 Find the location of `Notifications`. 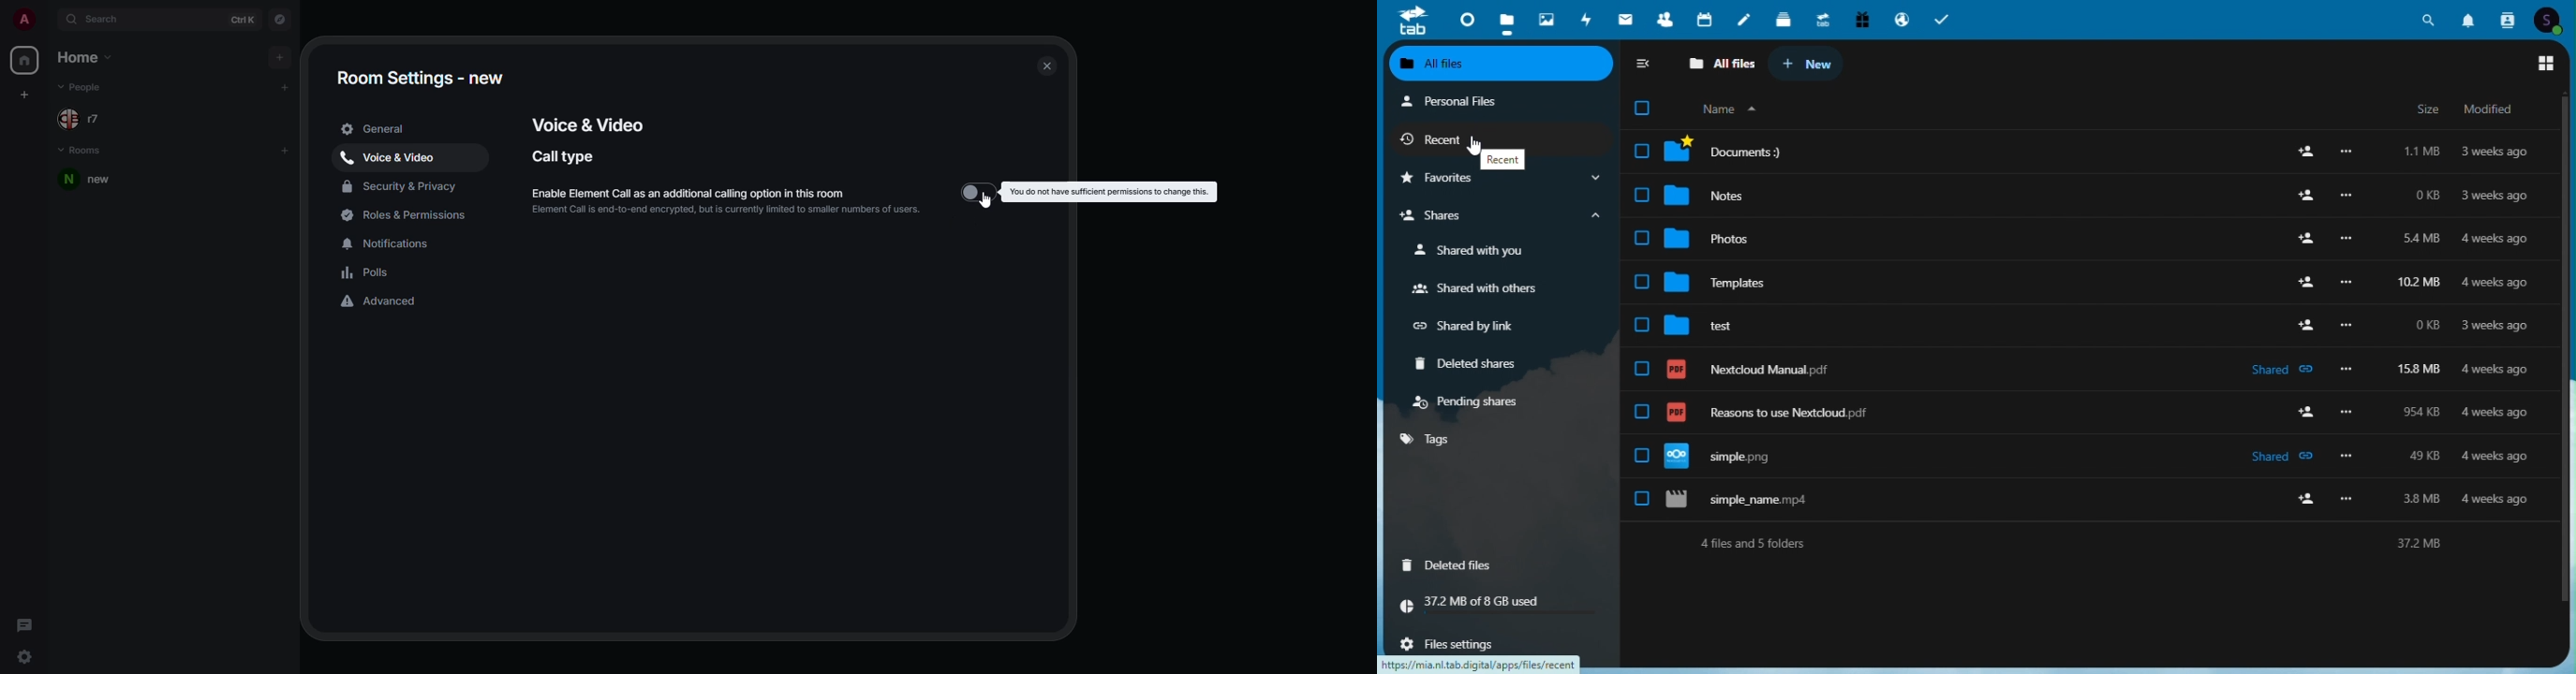

Notifications is located at coordinates (2471, 18).